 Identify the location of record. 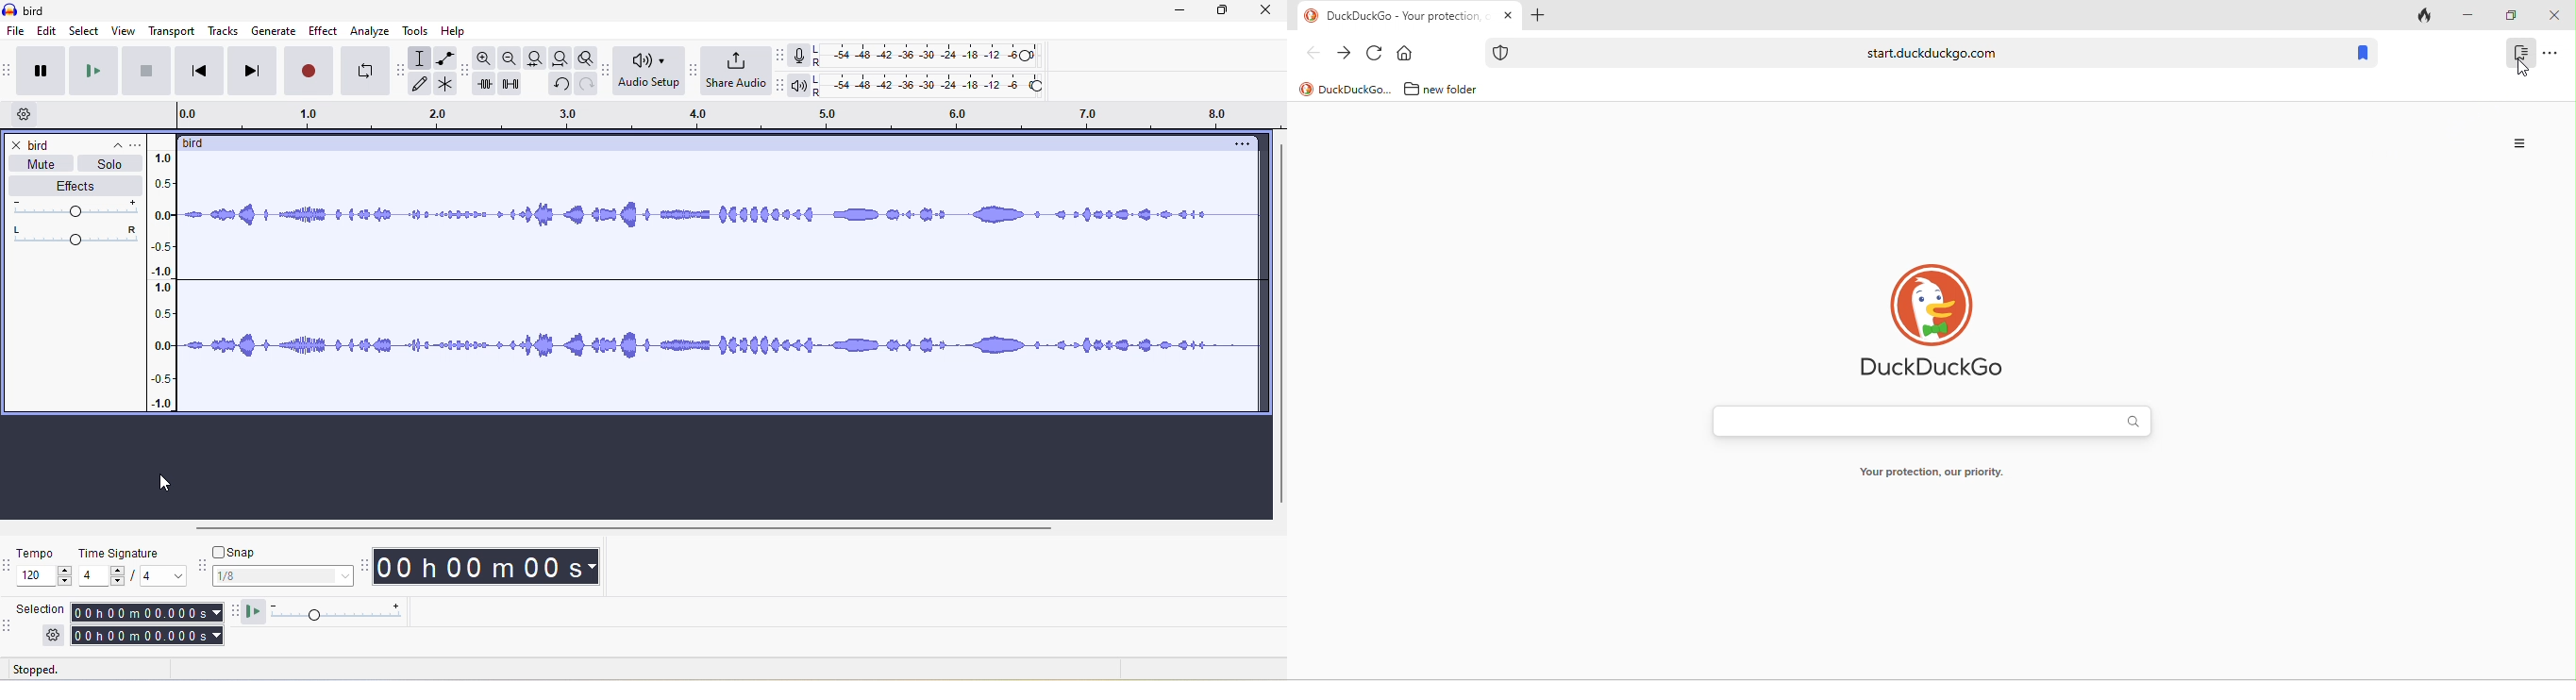
(307, 71).